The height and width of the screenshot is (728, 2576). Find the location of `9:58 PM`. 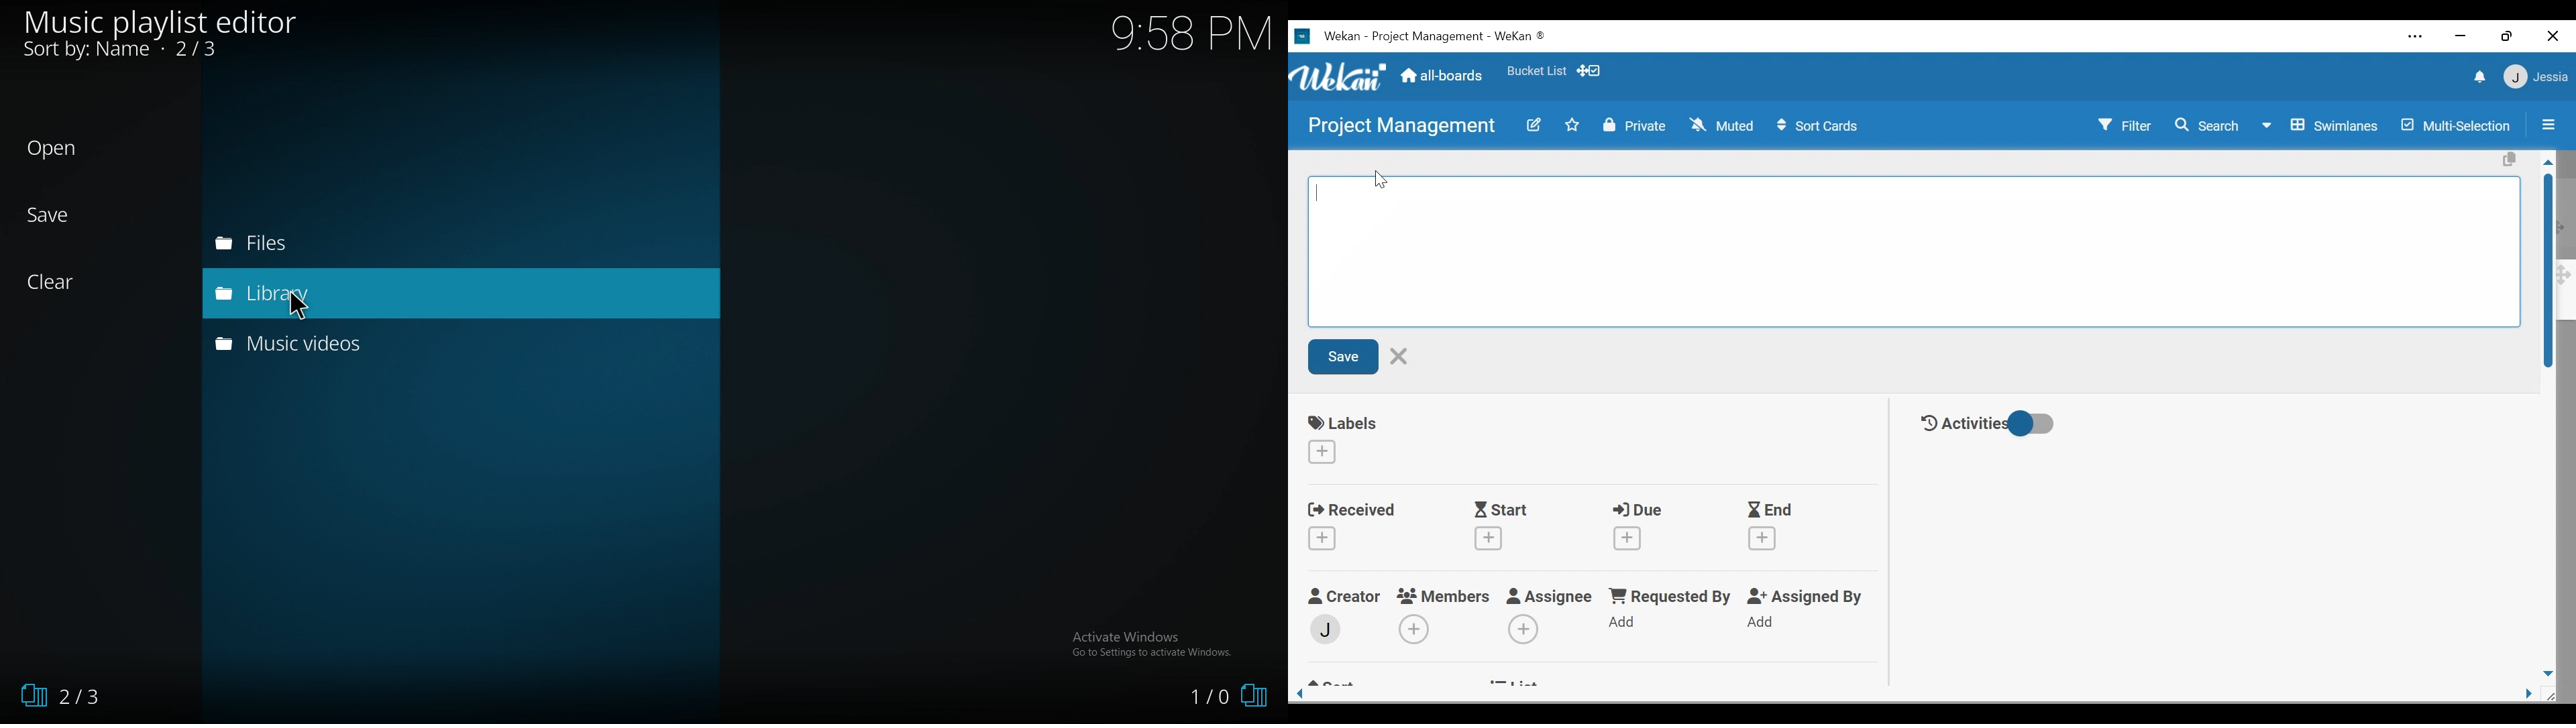

9:58 PM is located at coordinates (1193, 33).